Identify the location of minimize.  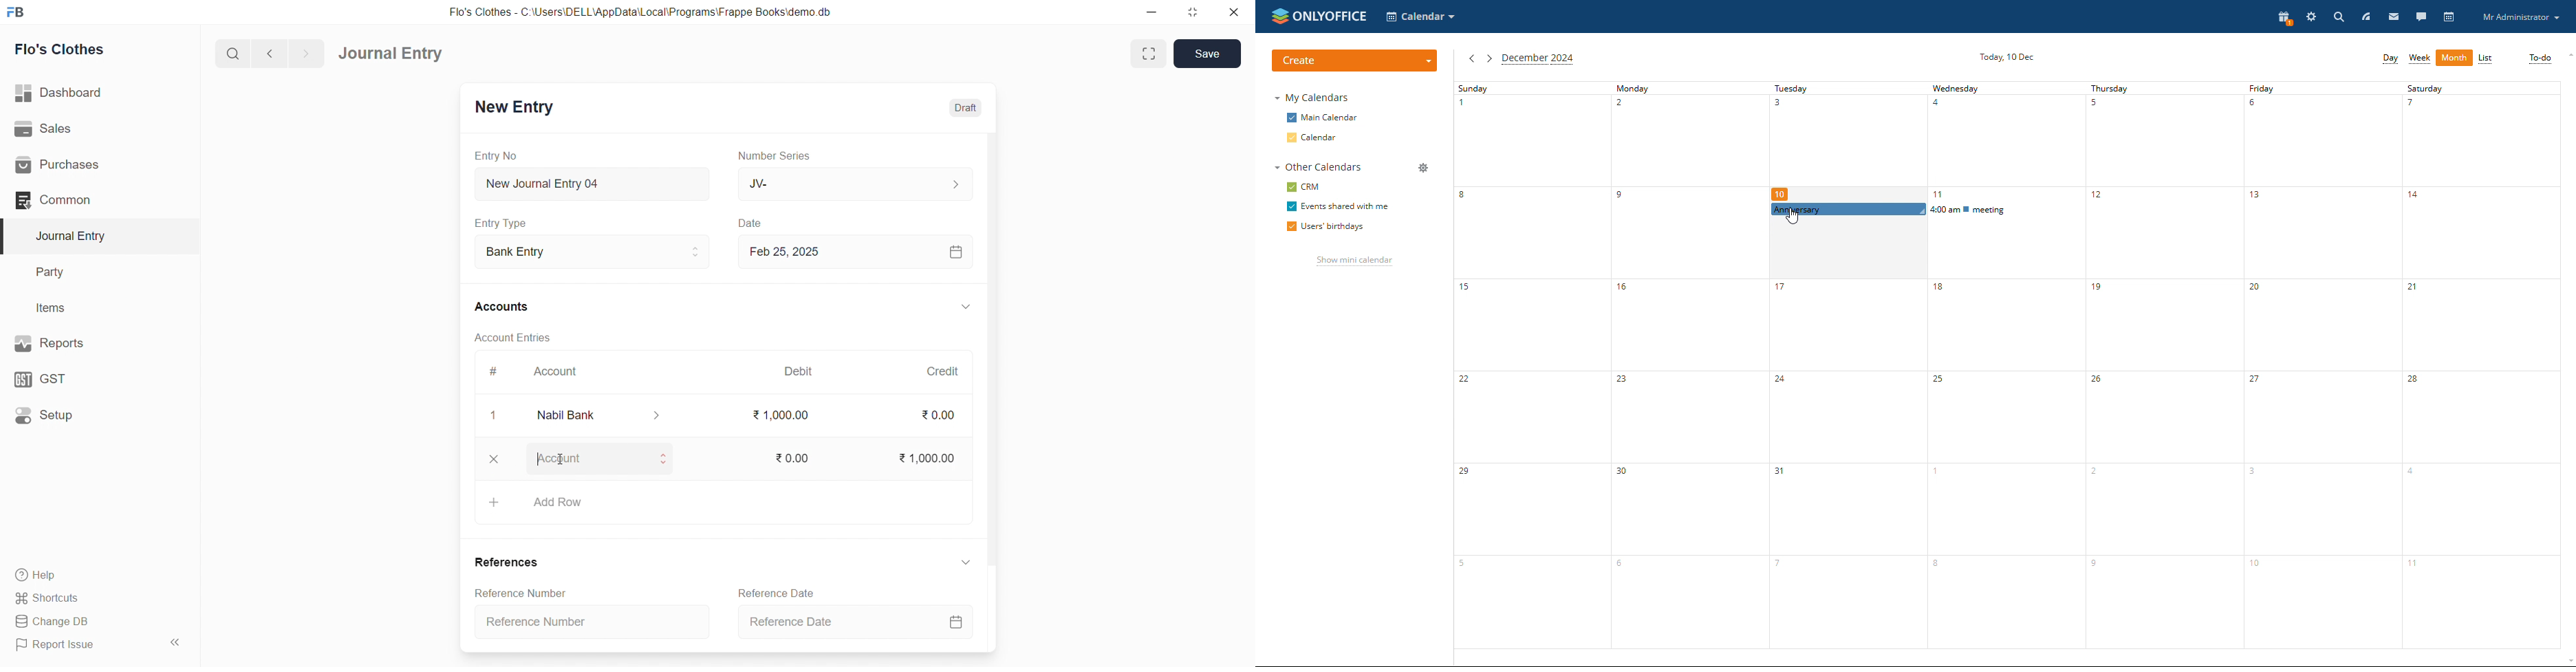
(1153, 11).